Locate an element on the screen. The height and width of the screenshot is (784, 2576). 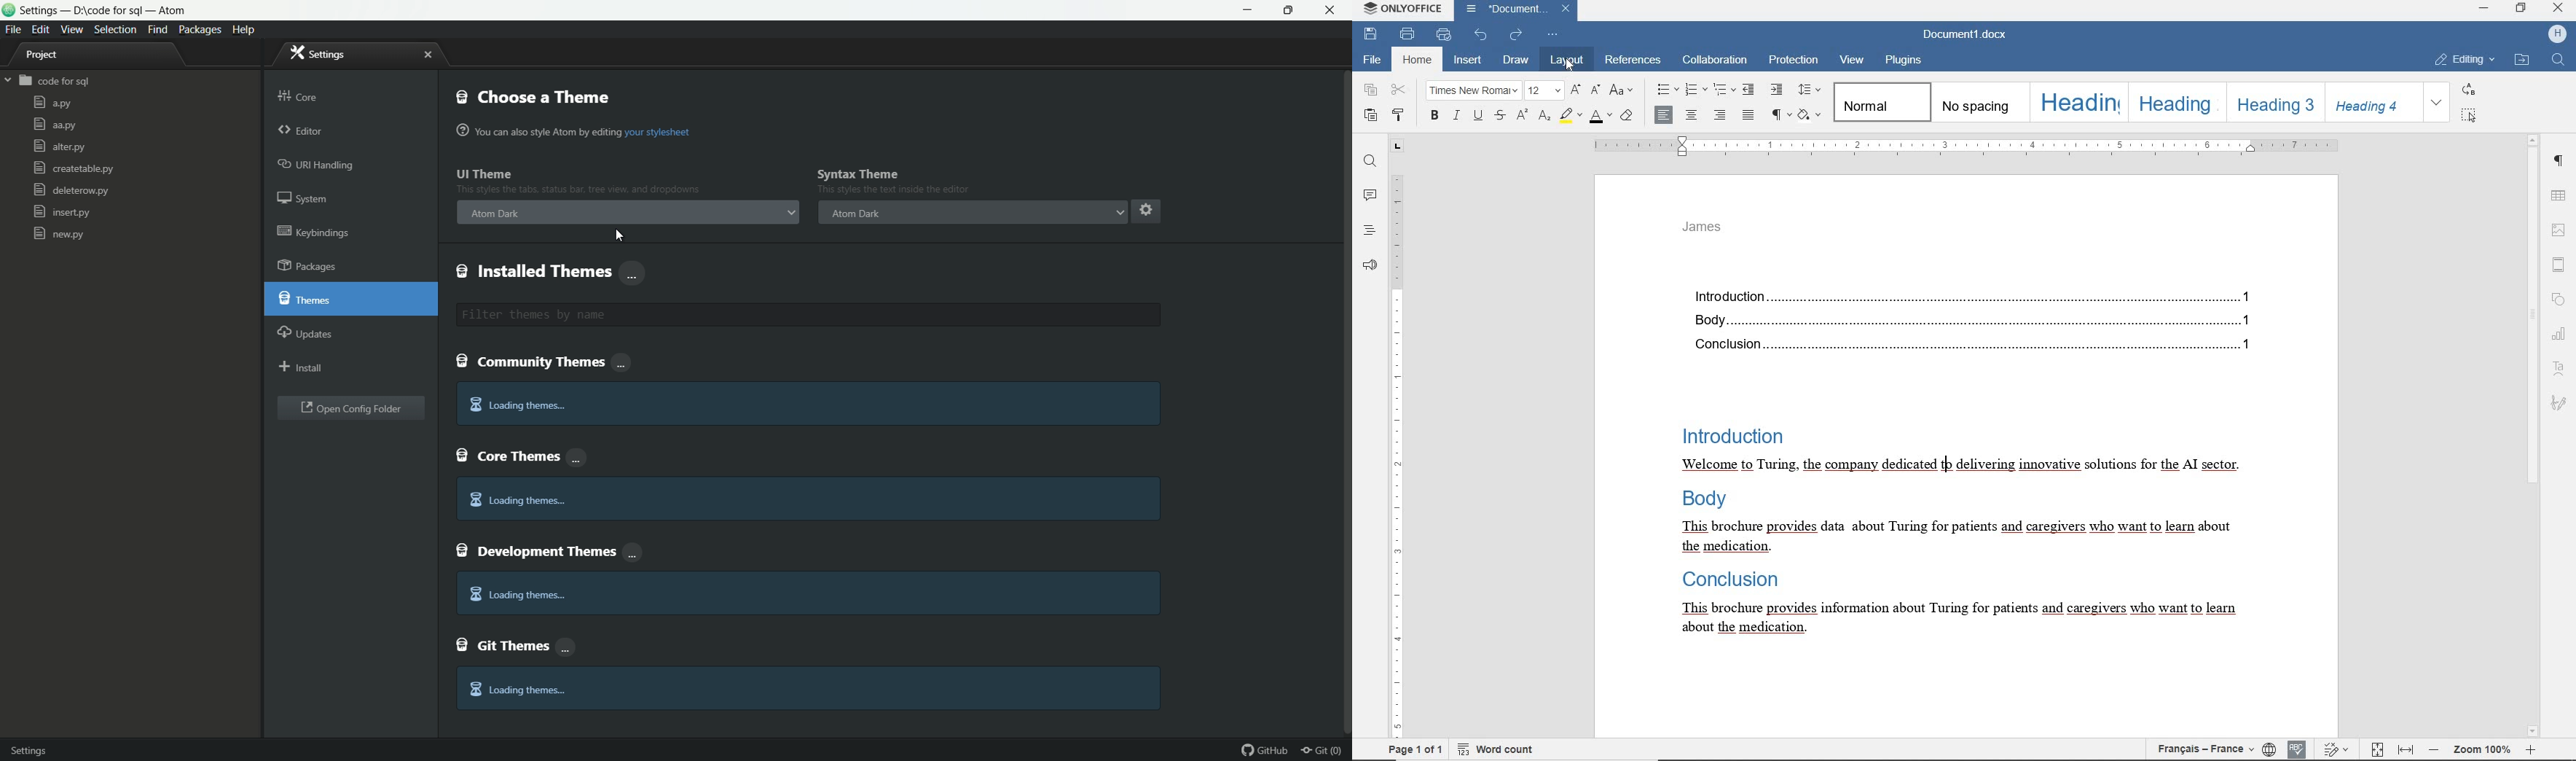
signature is located at coordinates (2560, 404).